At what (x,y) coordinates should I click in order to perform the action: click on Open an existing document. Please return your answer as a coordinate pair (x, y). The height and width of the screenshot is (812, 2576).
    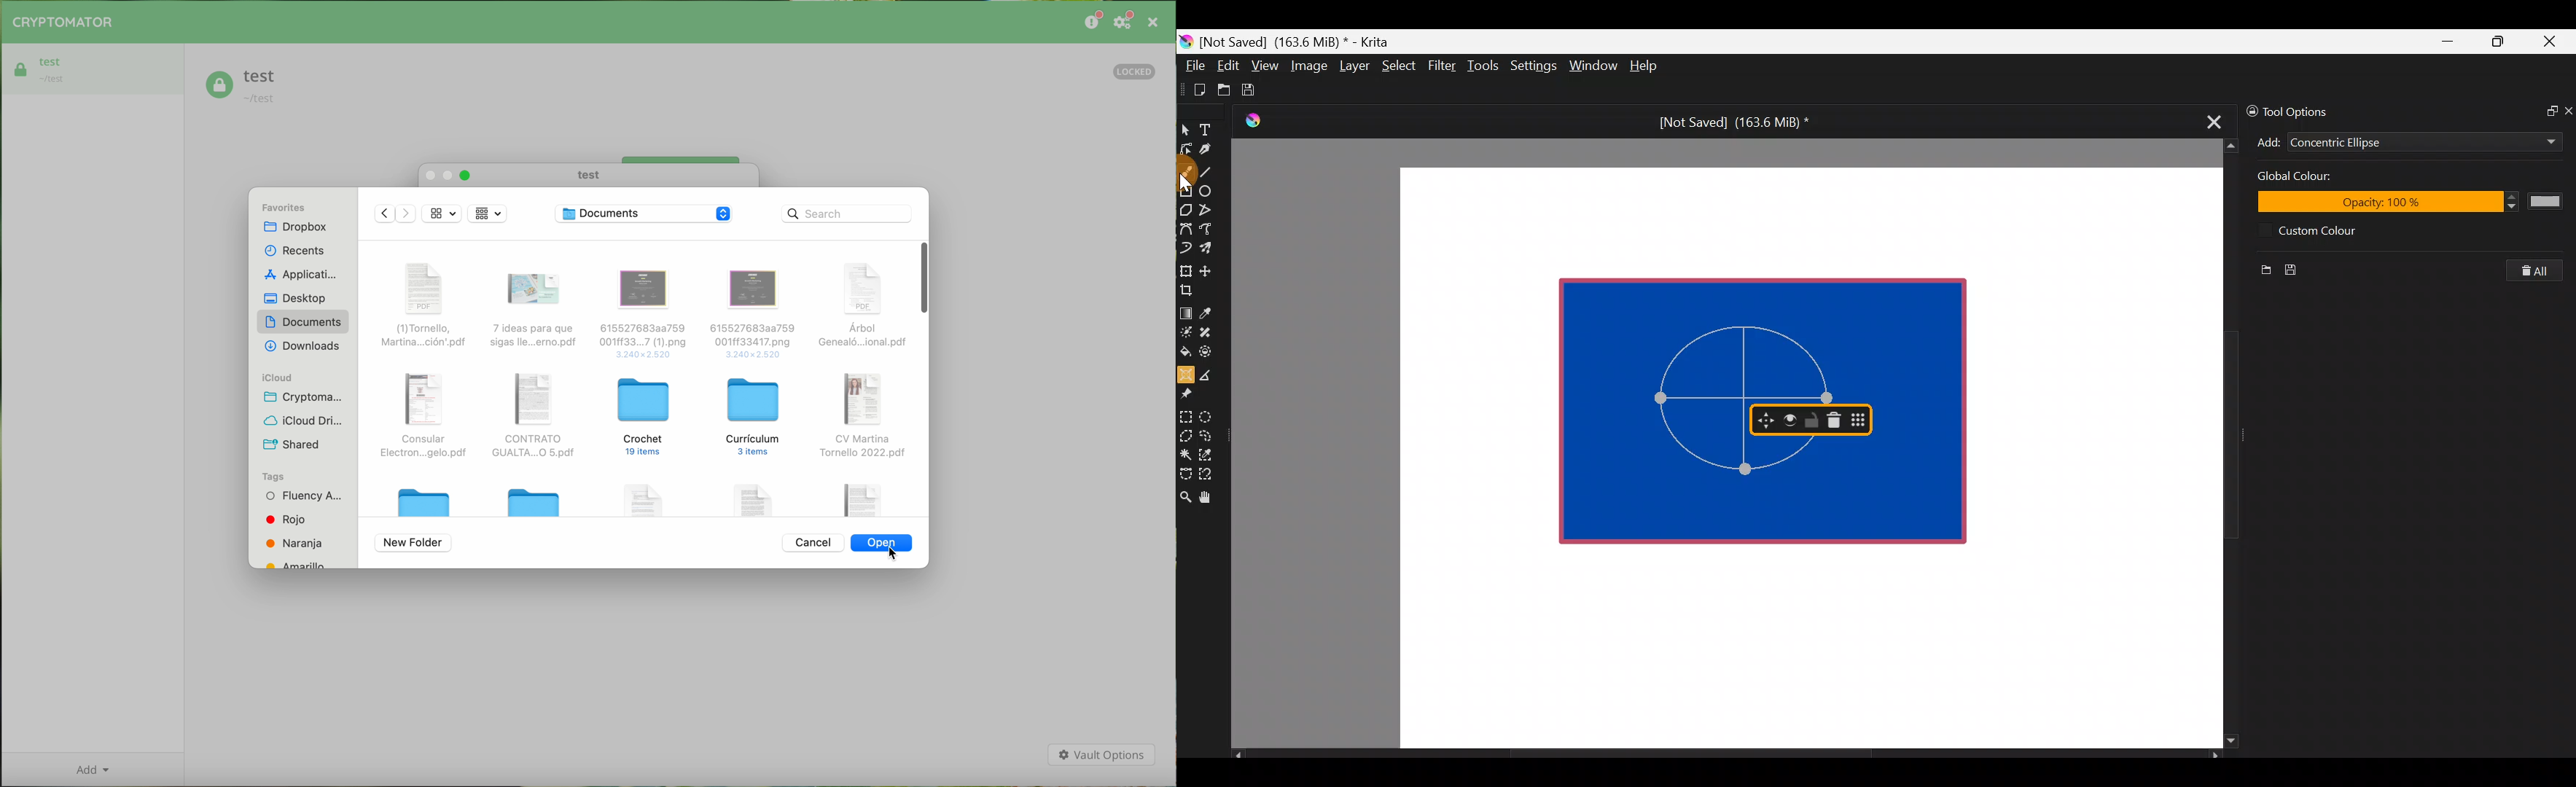
    Looking at the image, I should click on (1225, 92).